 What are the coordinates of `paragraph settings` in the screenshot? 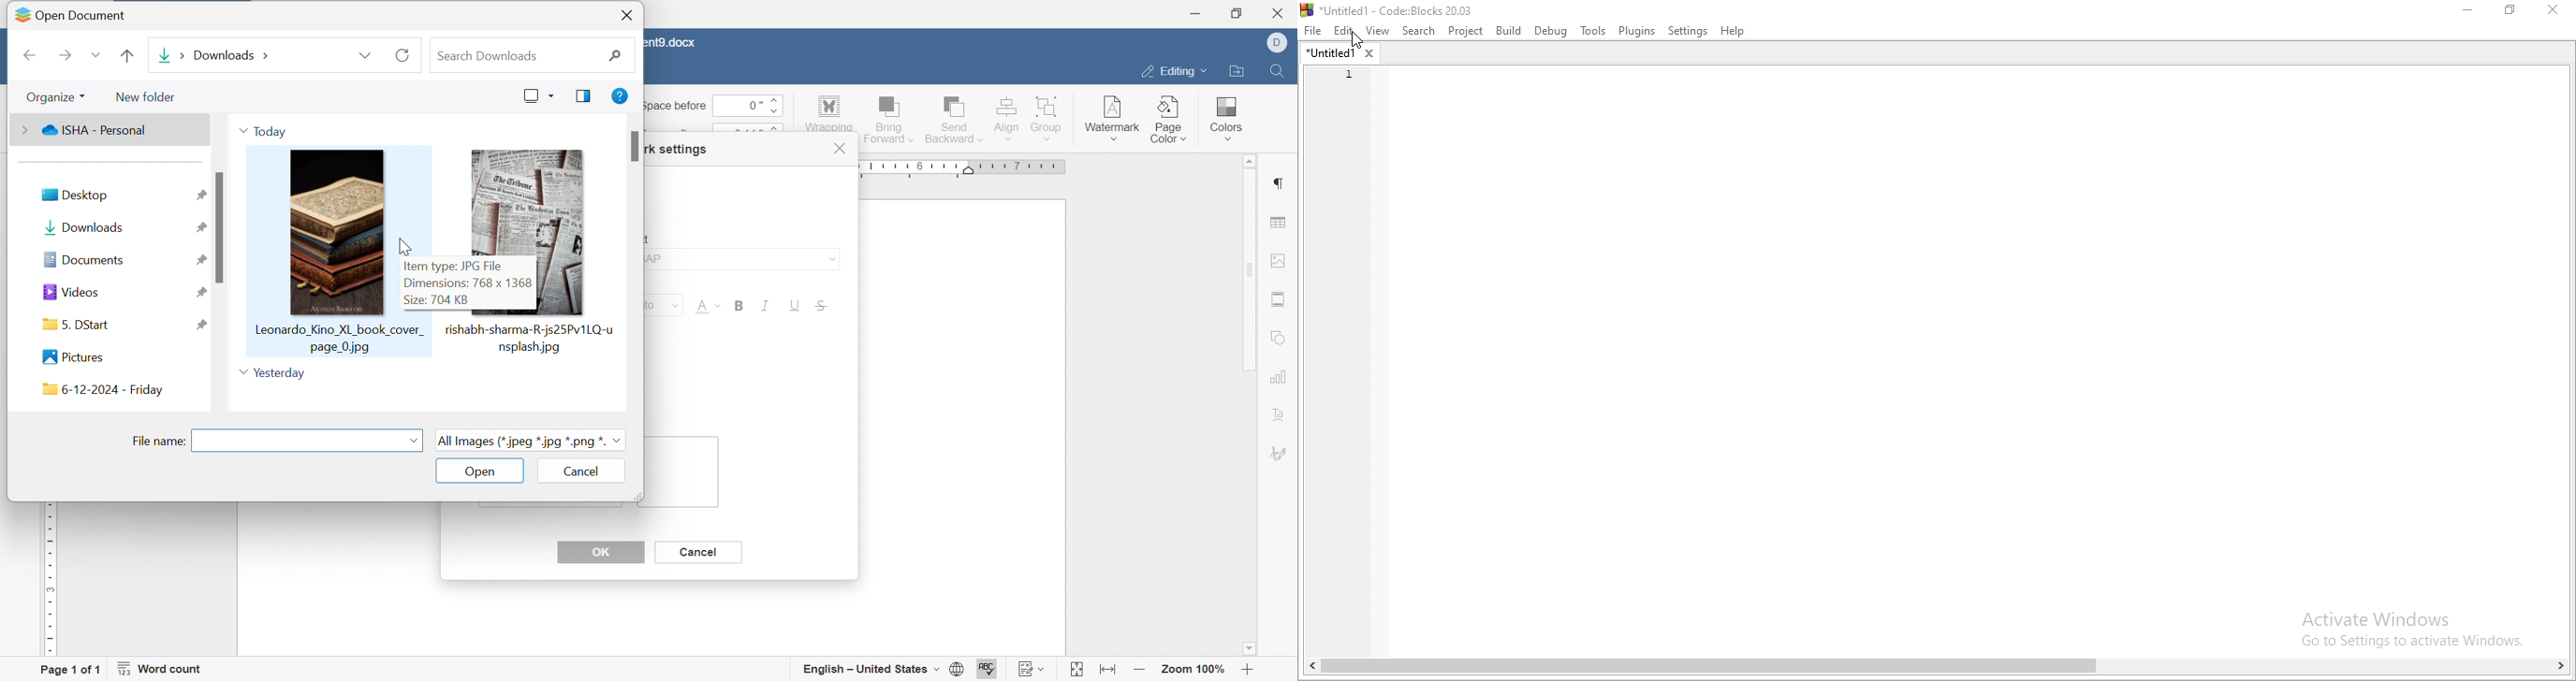 It's located at (1277, 184).